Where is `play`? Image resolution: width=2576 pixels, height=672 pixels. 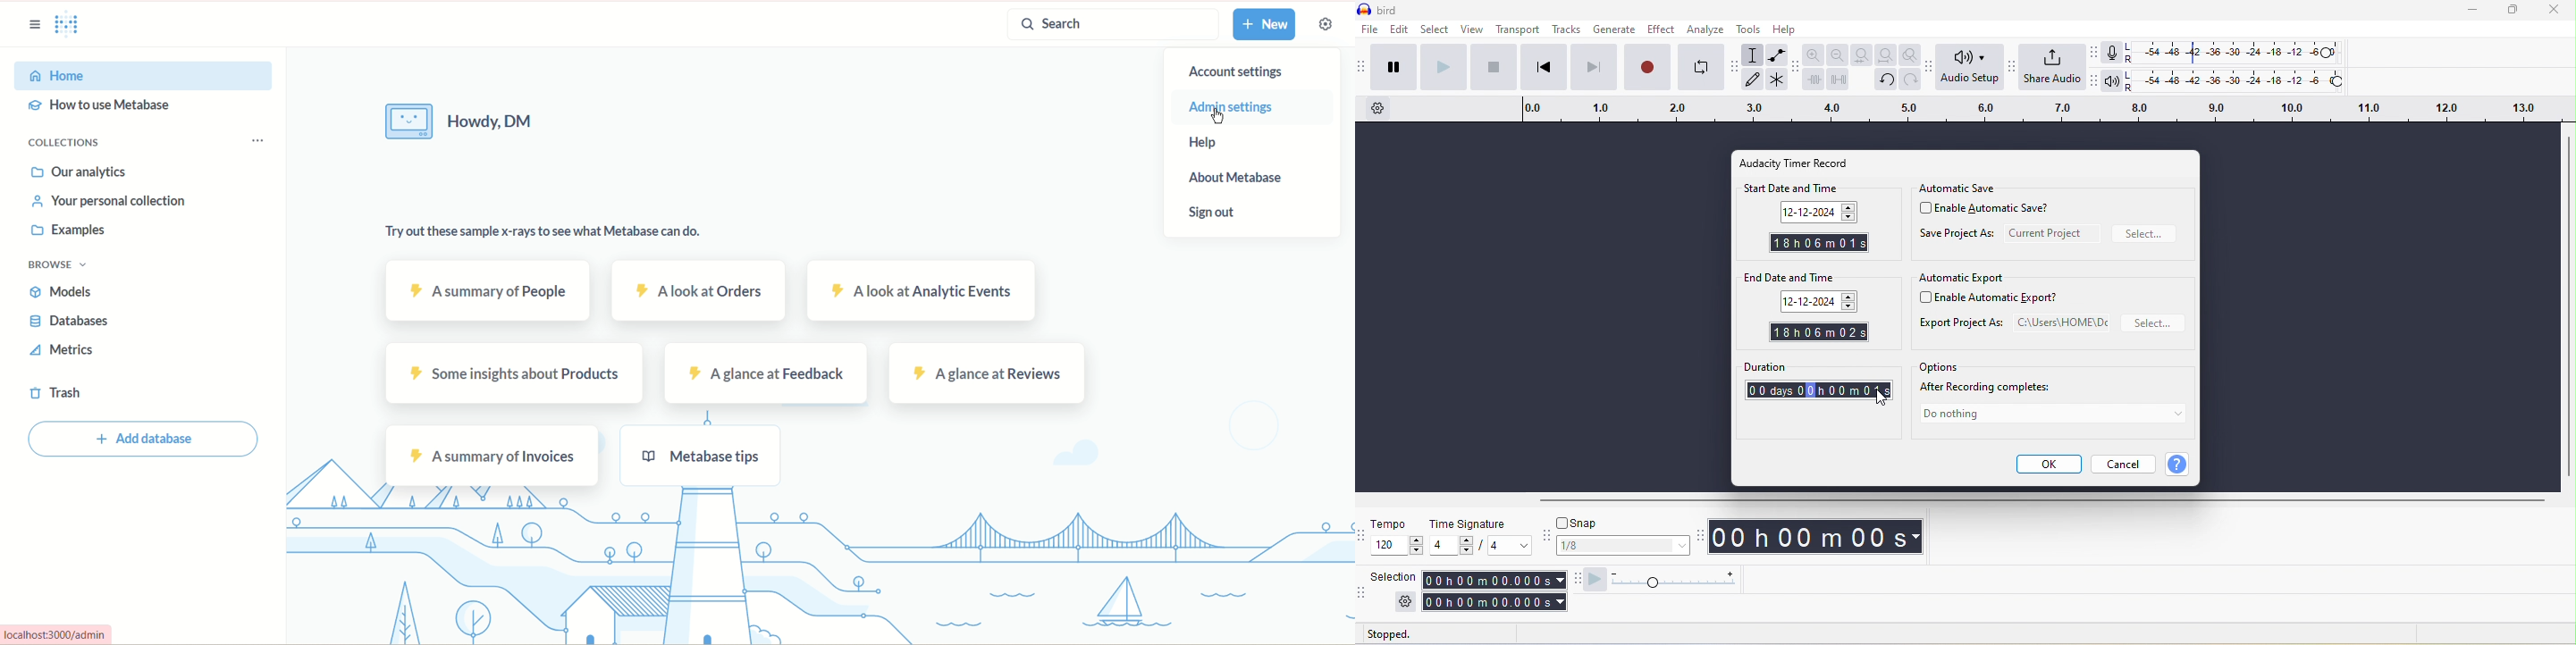
play is located at coordinates (1441, 69).